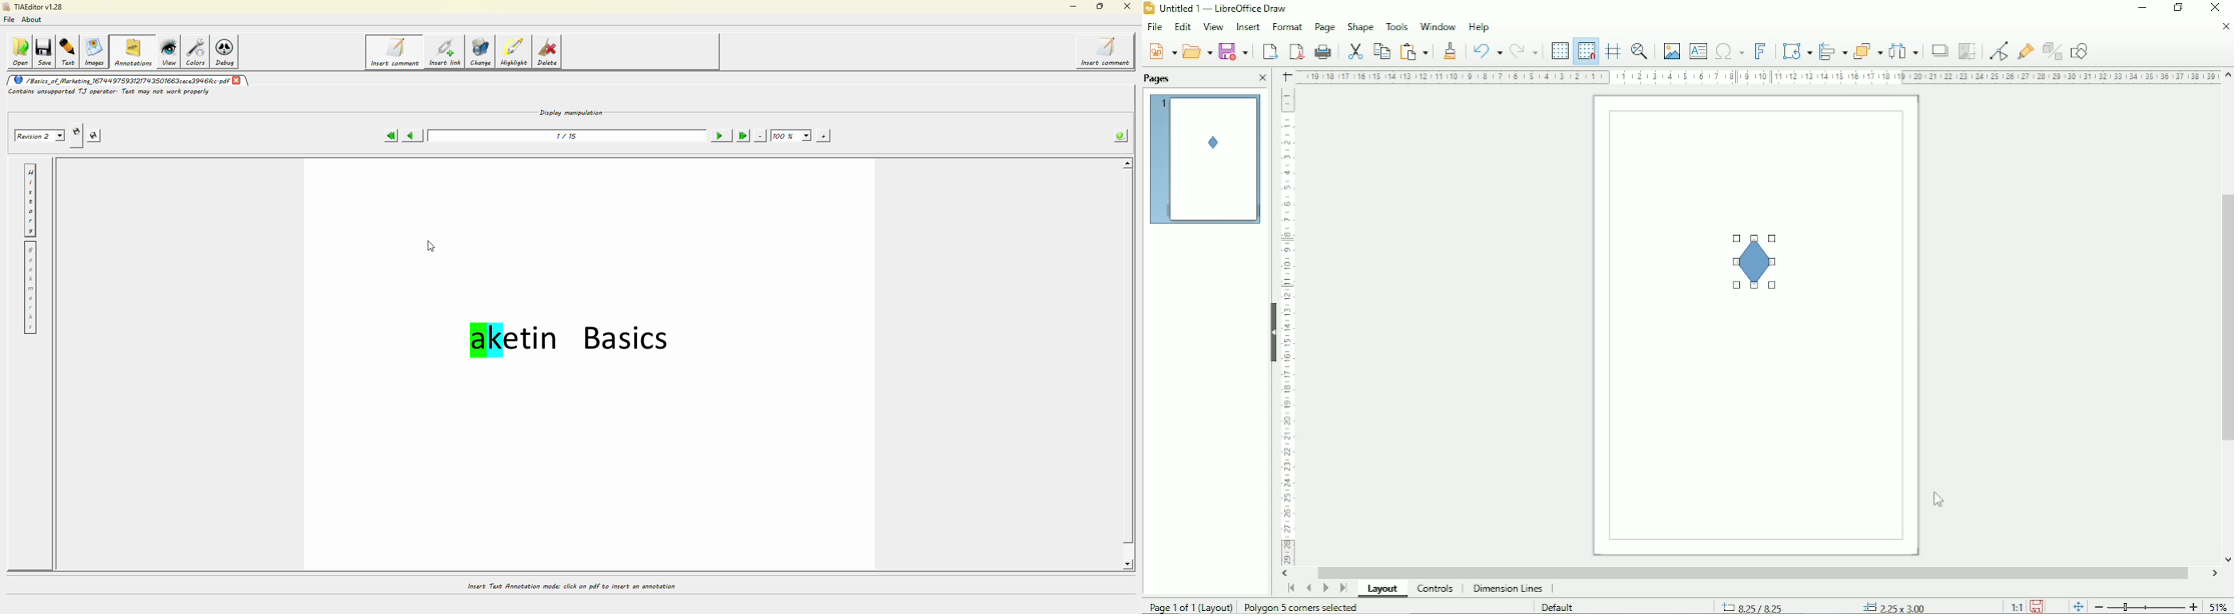 This screenshot has height=616, width=2240. I want to click on Clone formatting, so click(1451, 49).